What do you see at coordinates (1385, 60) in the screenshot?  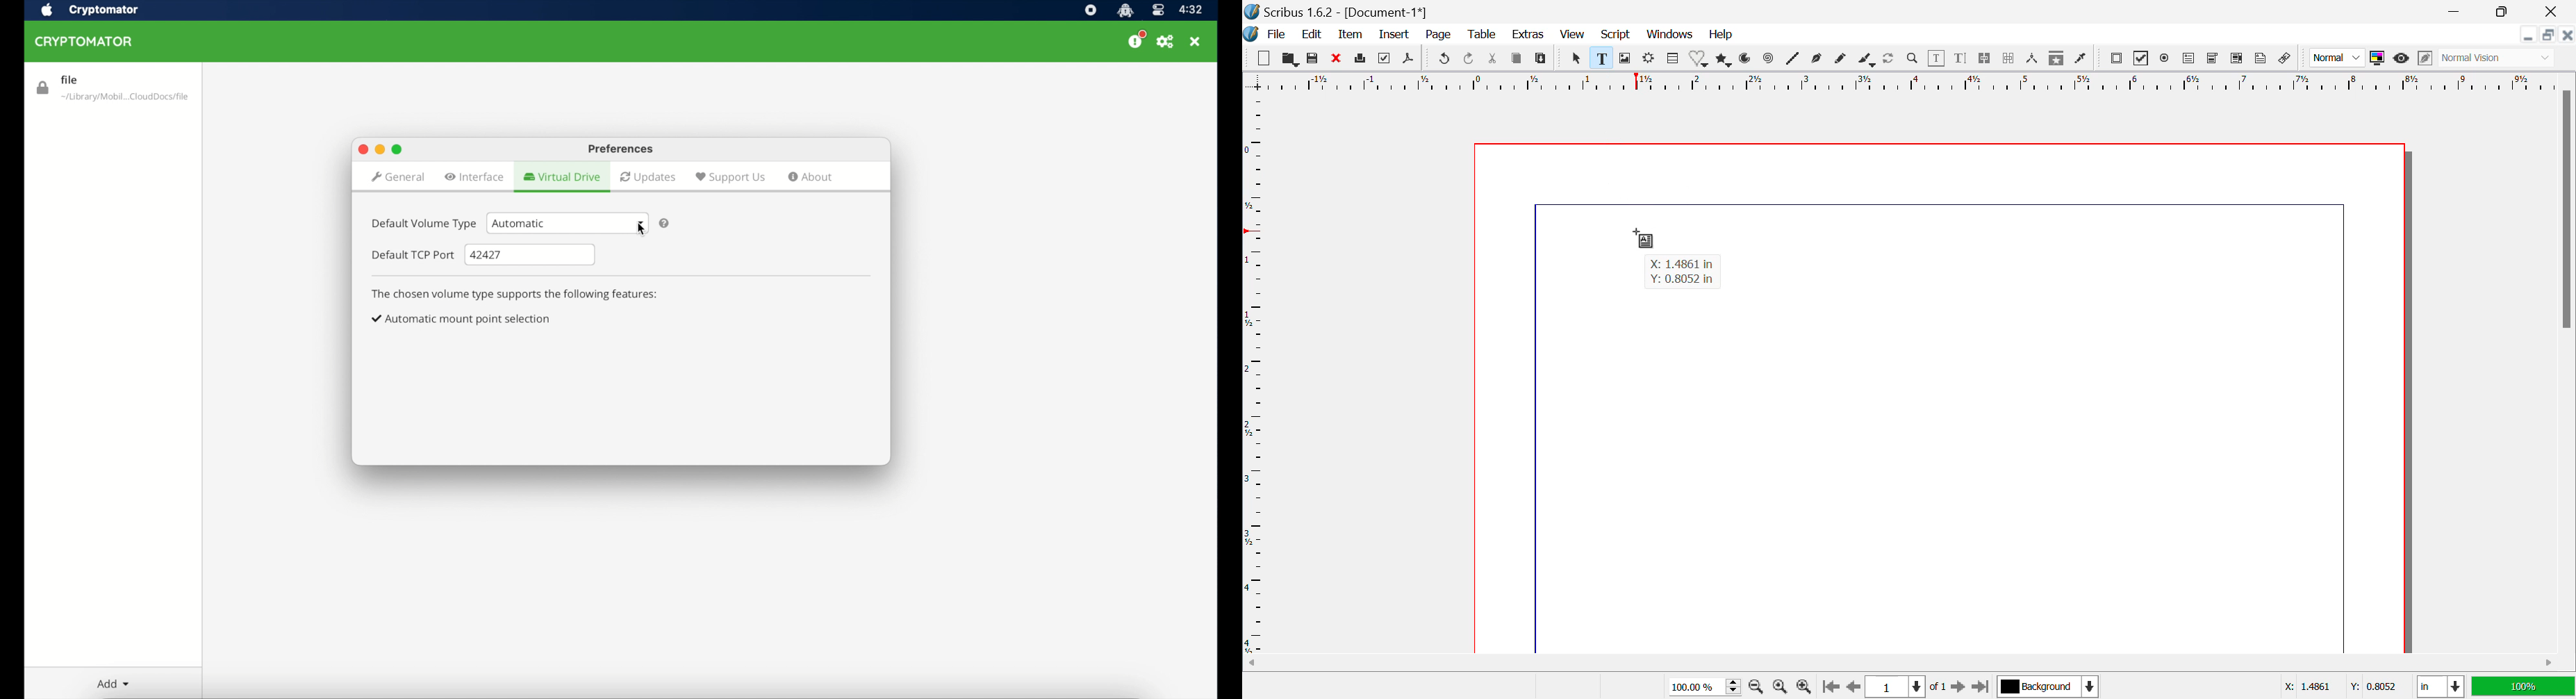 I see `Preflight Verifier` at bounding box center [1385, 60].